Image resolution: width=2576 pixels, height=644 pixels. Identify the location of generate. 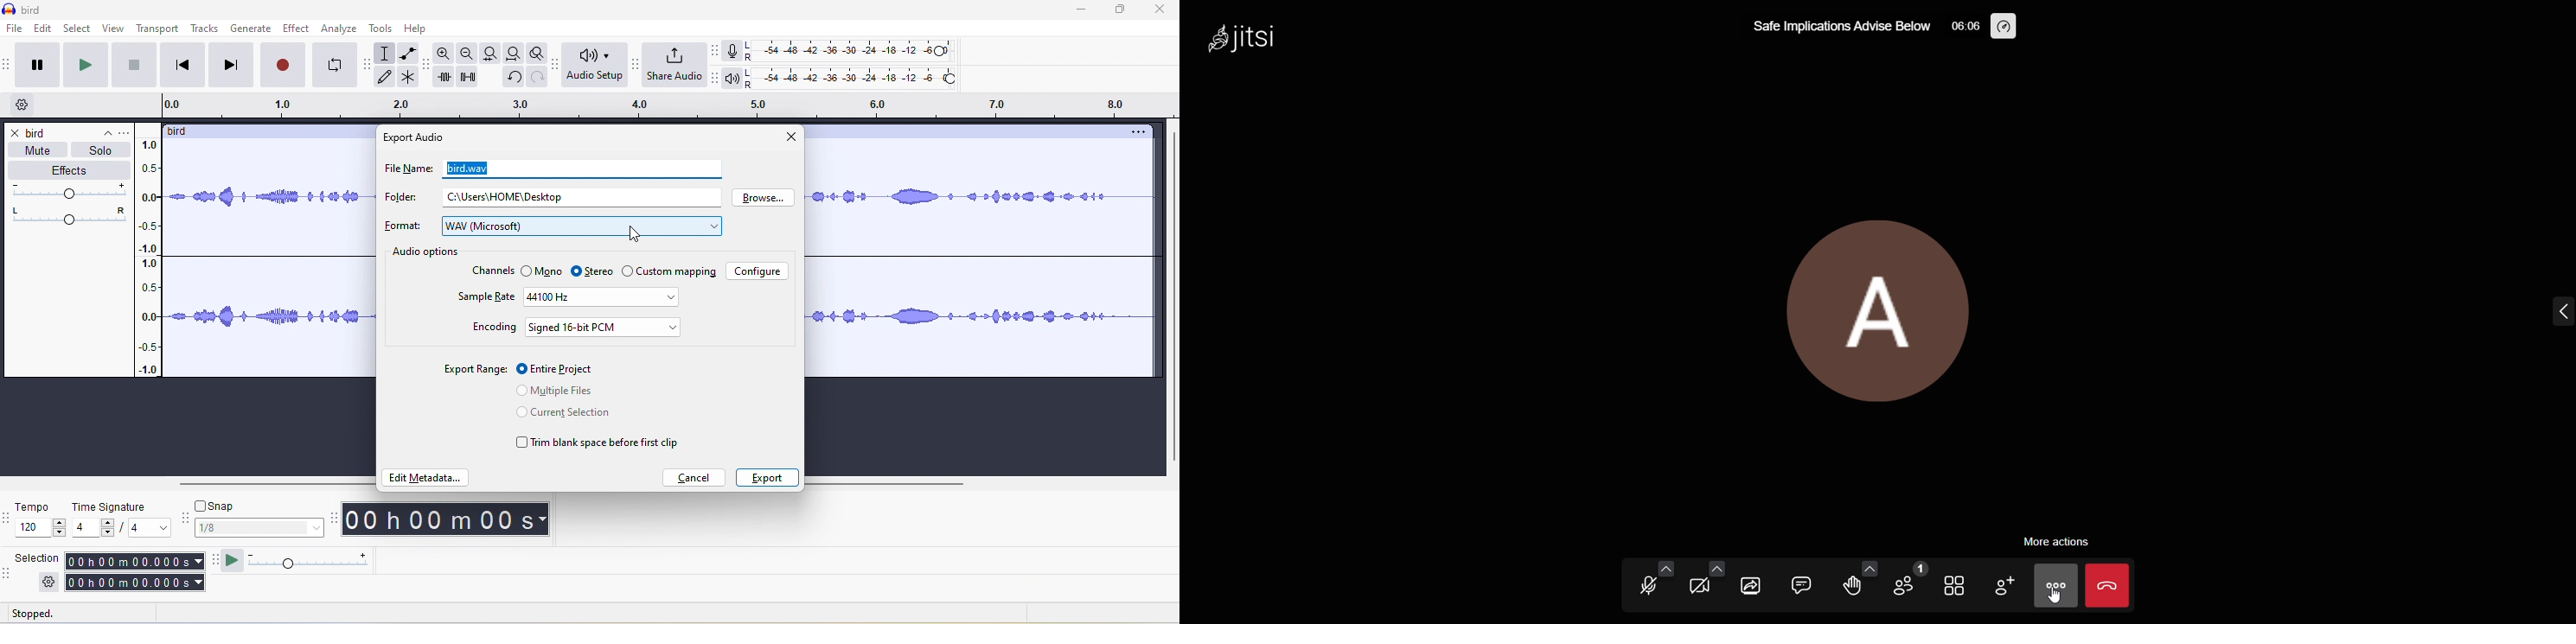
(252, 29).